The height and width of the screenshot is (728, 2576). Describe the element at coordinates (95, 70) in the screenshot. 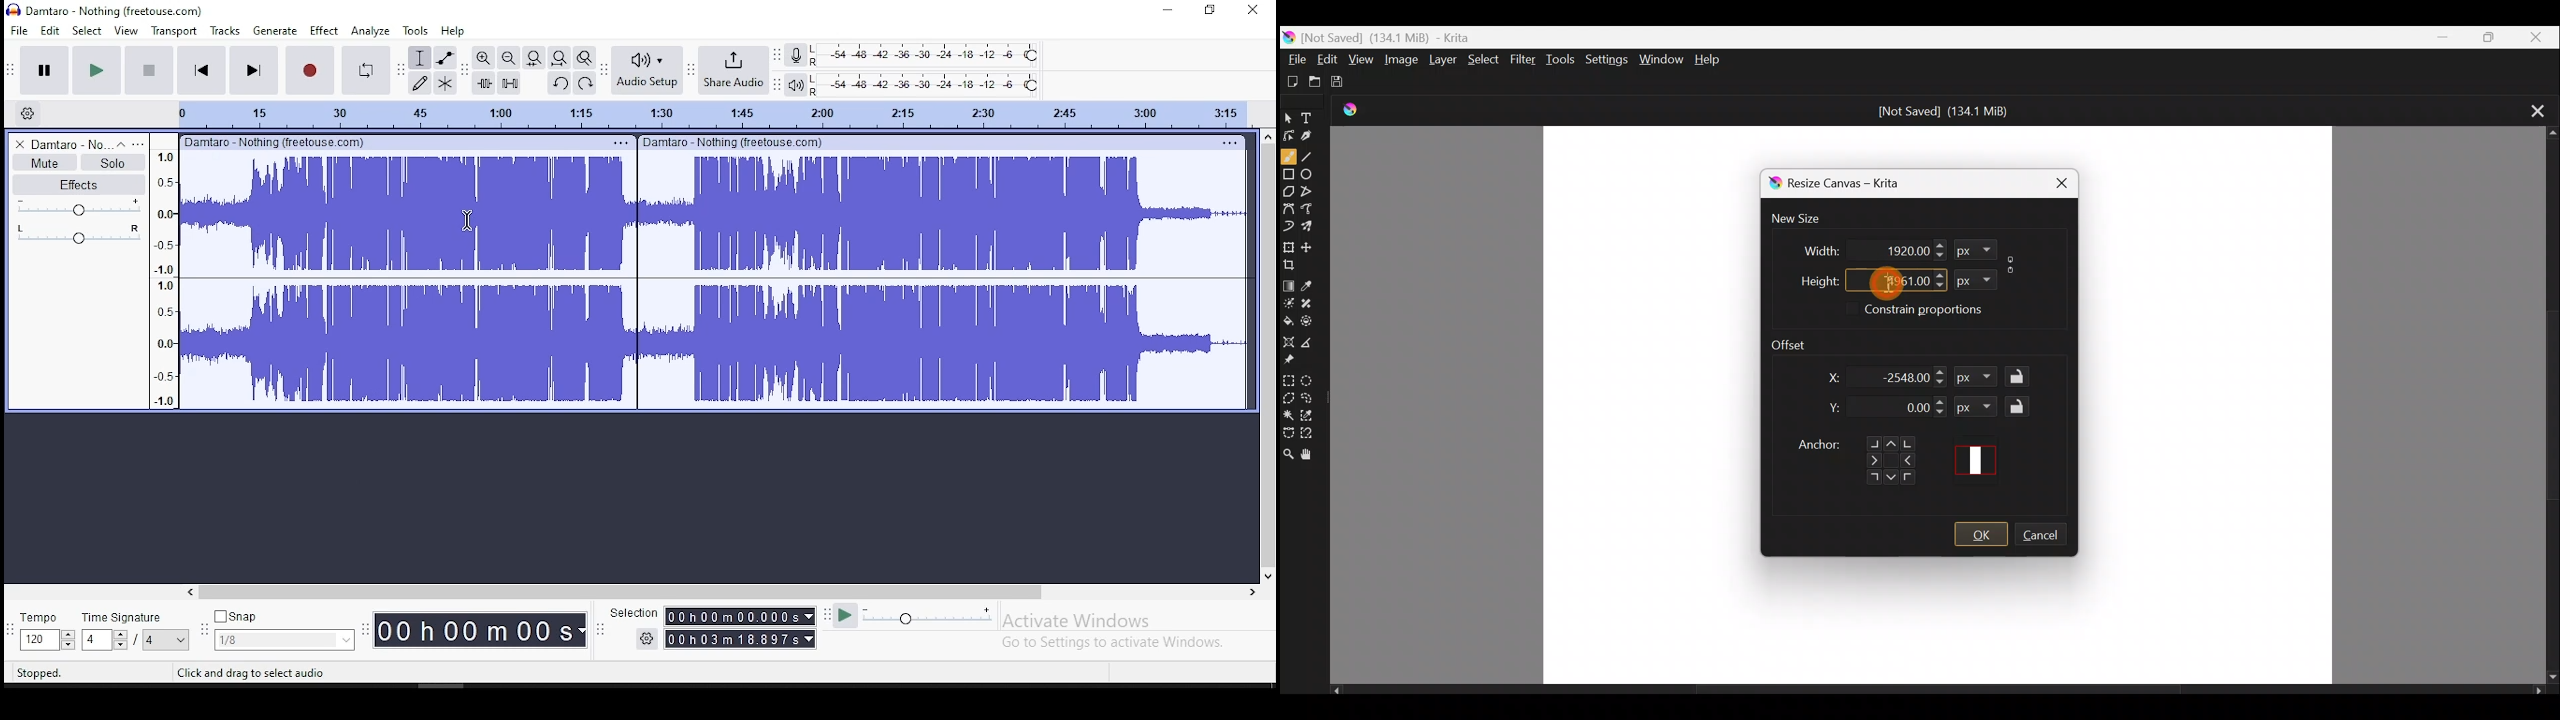

I see `play` at that location.